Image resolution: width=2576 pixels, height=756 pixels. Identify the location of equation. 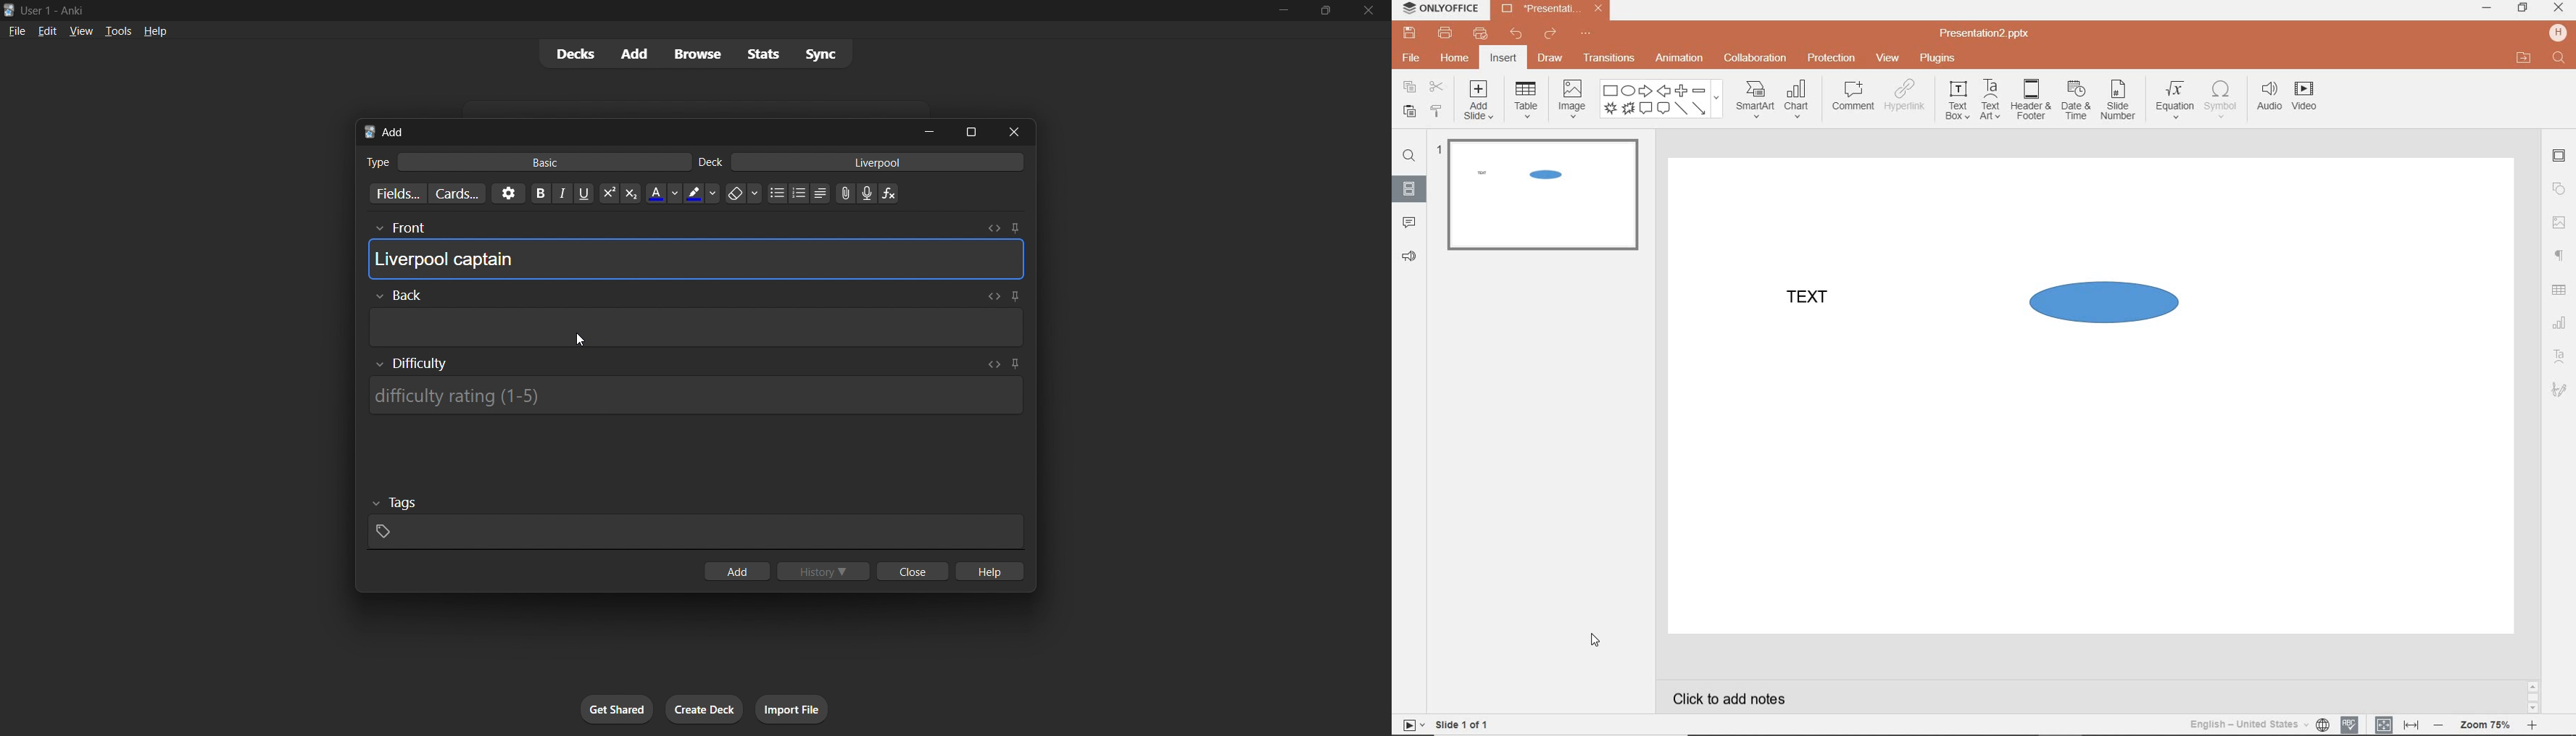
(2173, 102).